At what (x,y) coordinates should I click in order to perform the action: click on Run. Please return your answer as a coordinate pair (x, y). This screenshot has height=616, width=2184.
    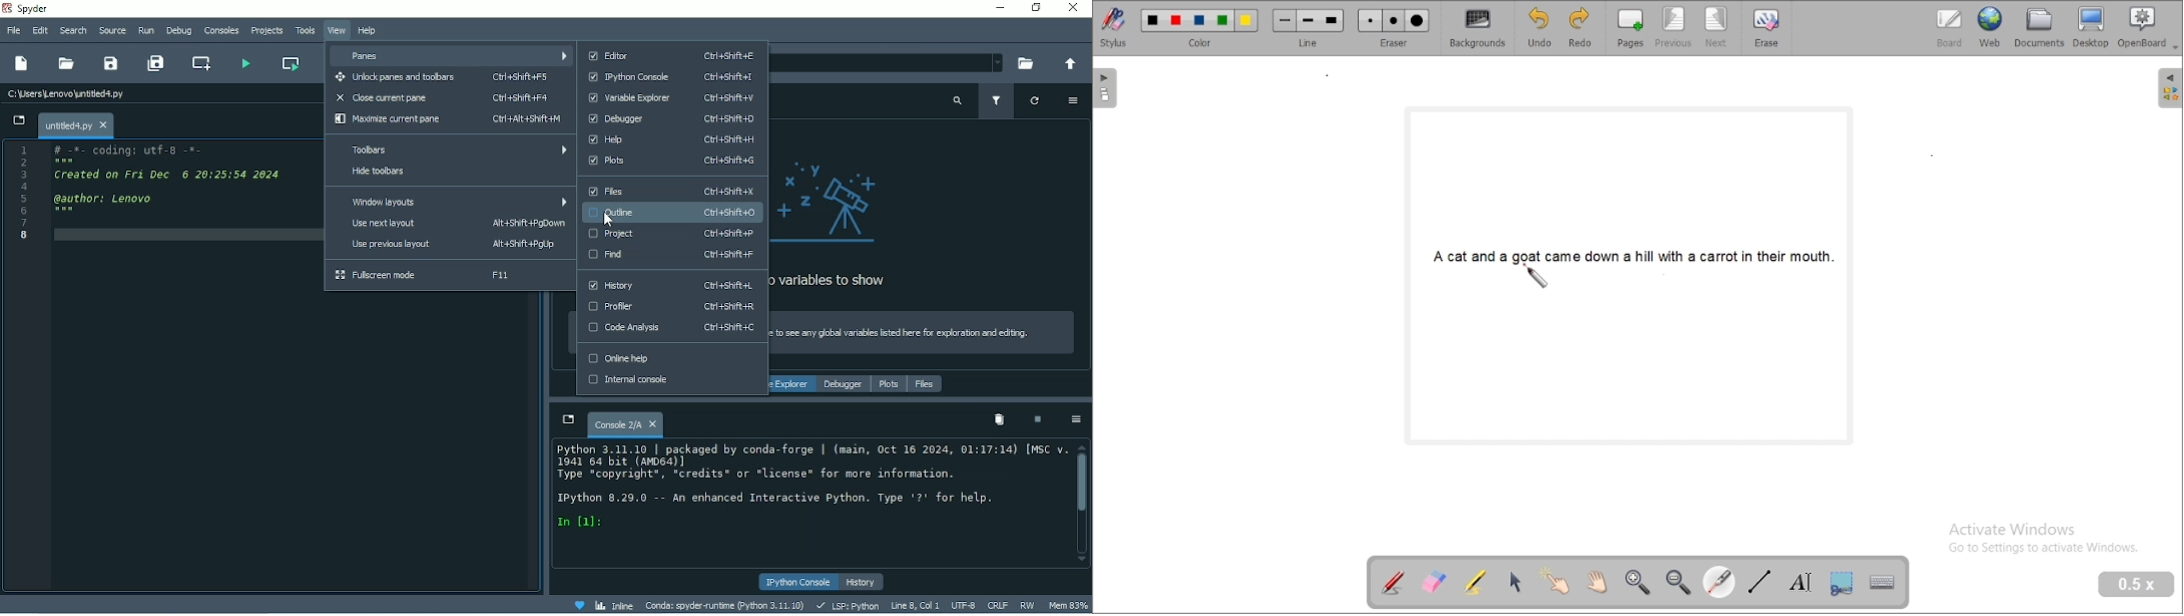
    Looking at the image, I should click on (147, 30).